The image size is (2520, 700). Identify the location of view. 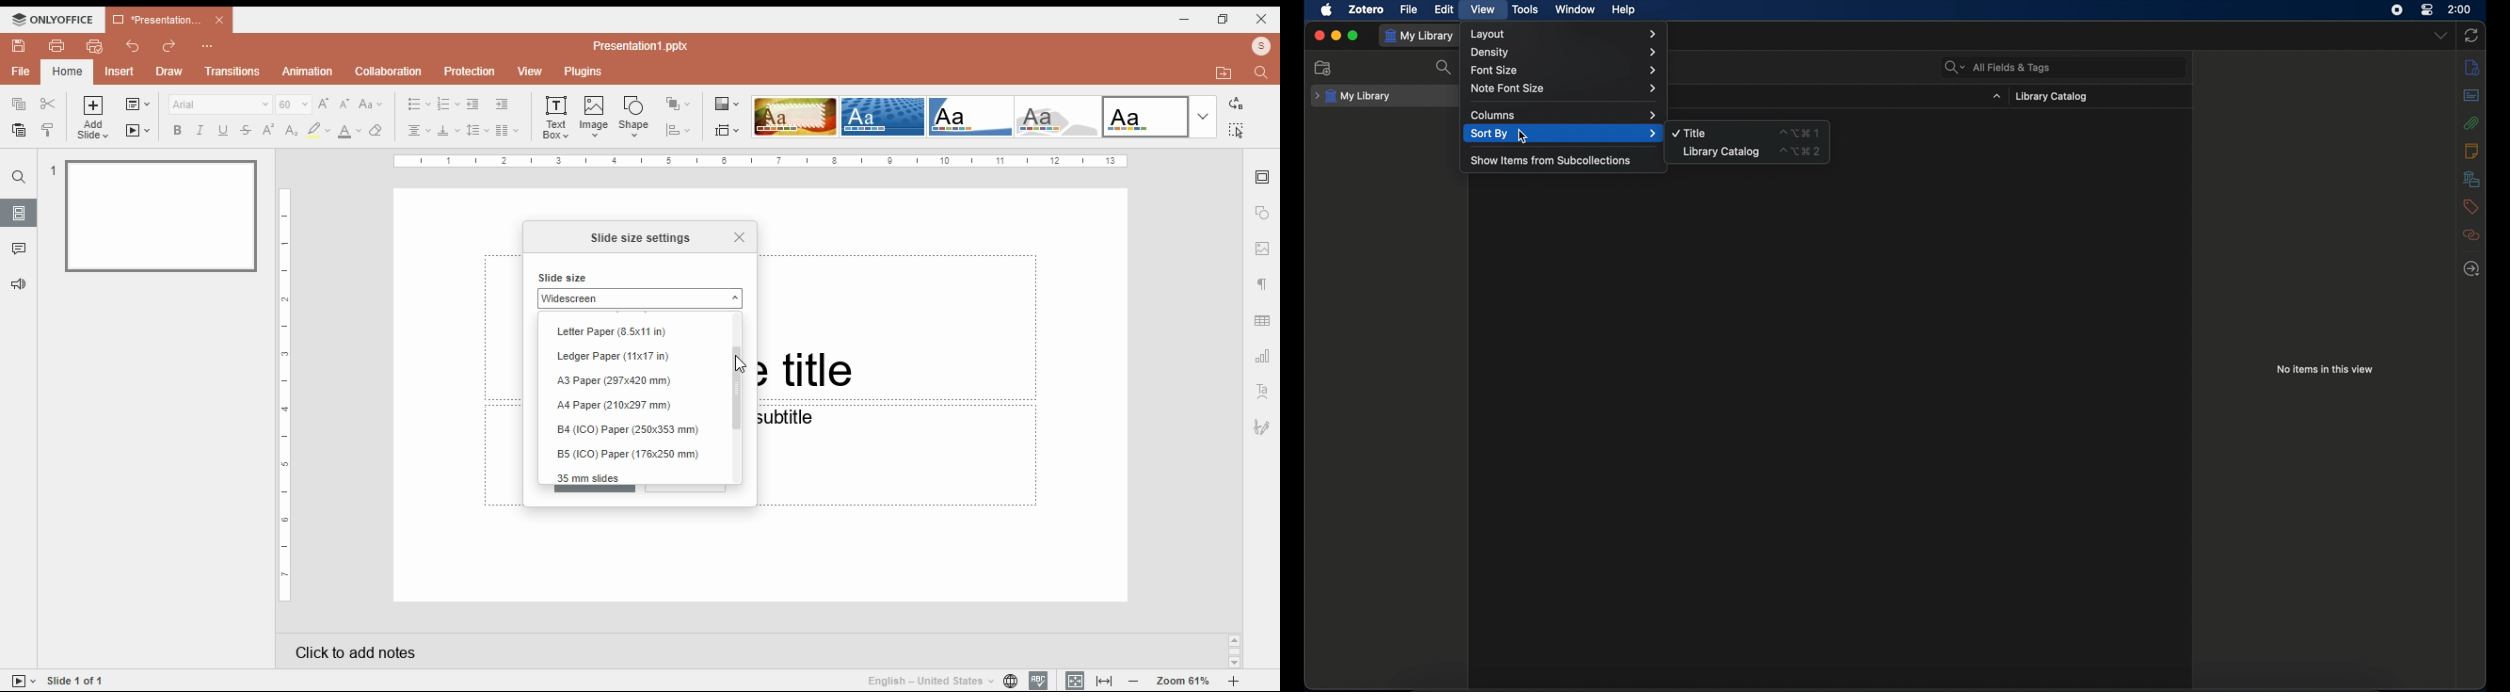
(1484, 10).